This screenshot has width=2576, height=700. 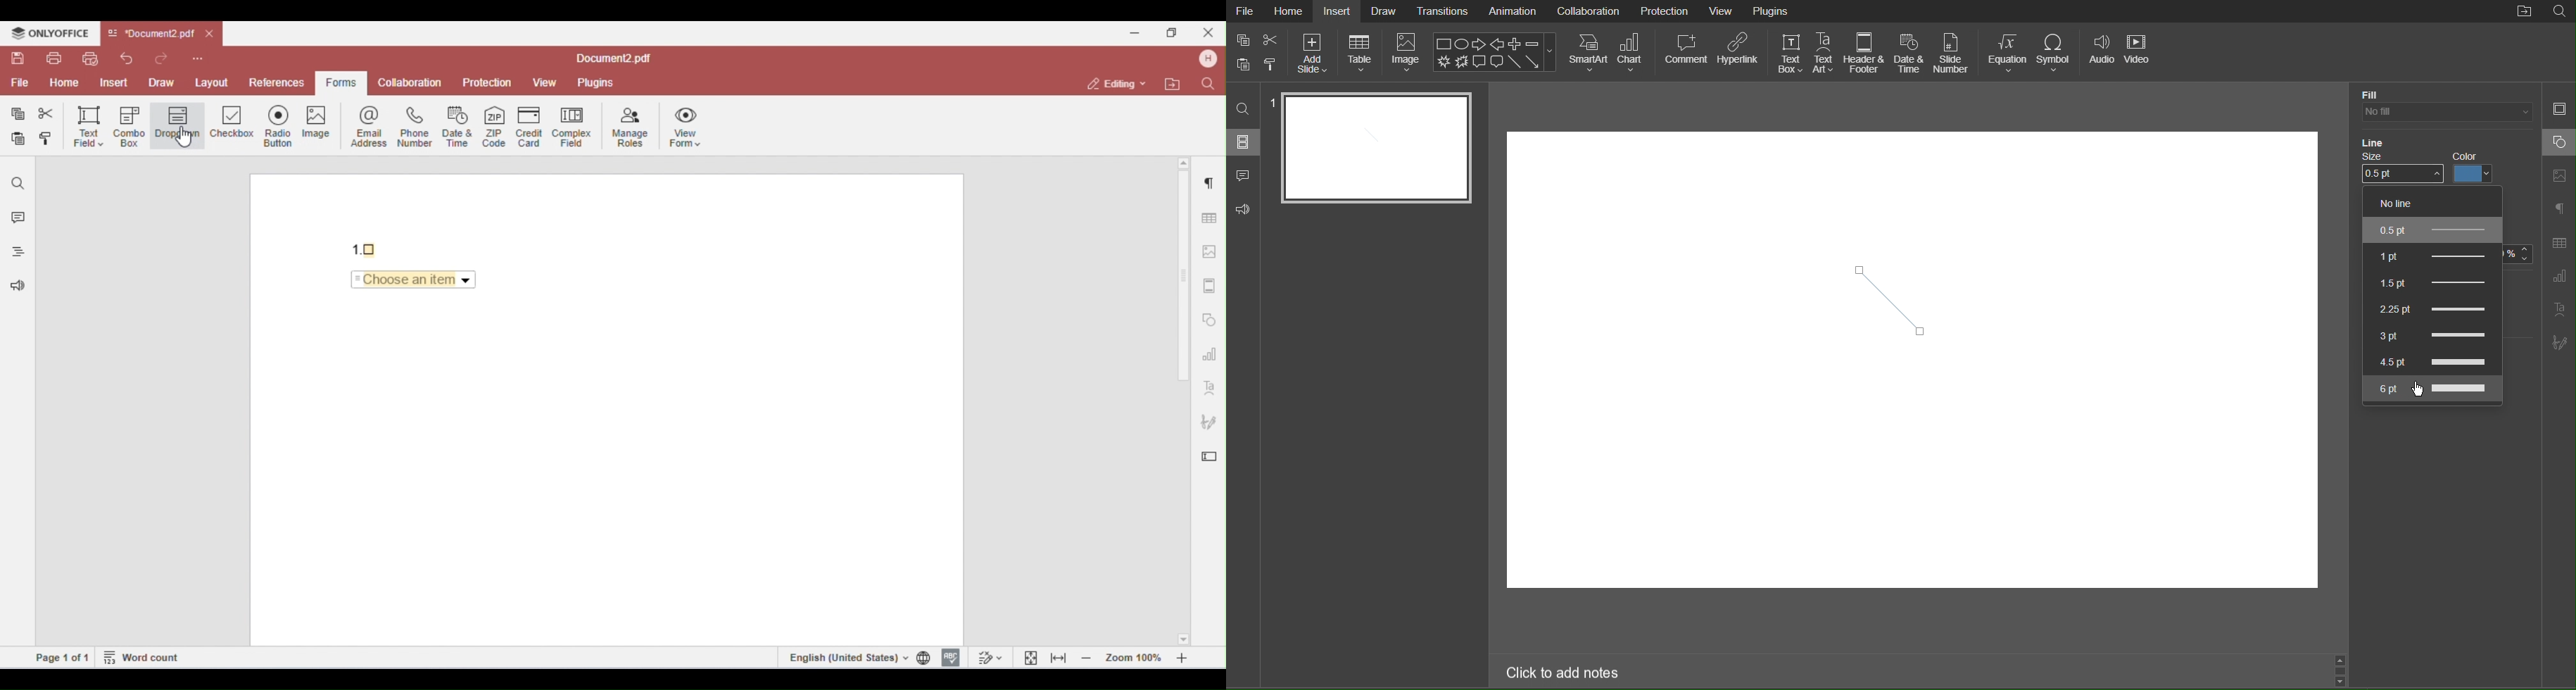 I want to click on 6 pt, so click(x=2432, y=389).